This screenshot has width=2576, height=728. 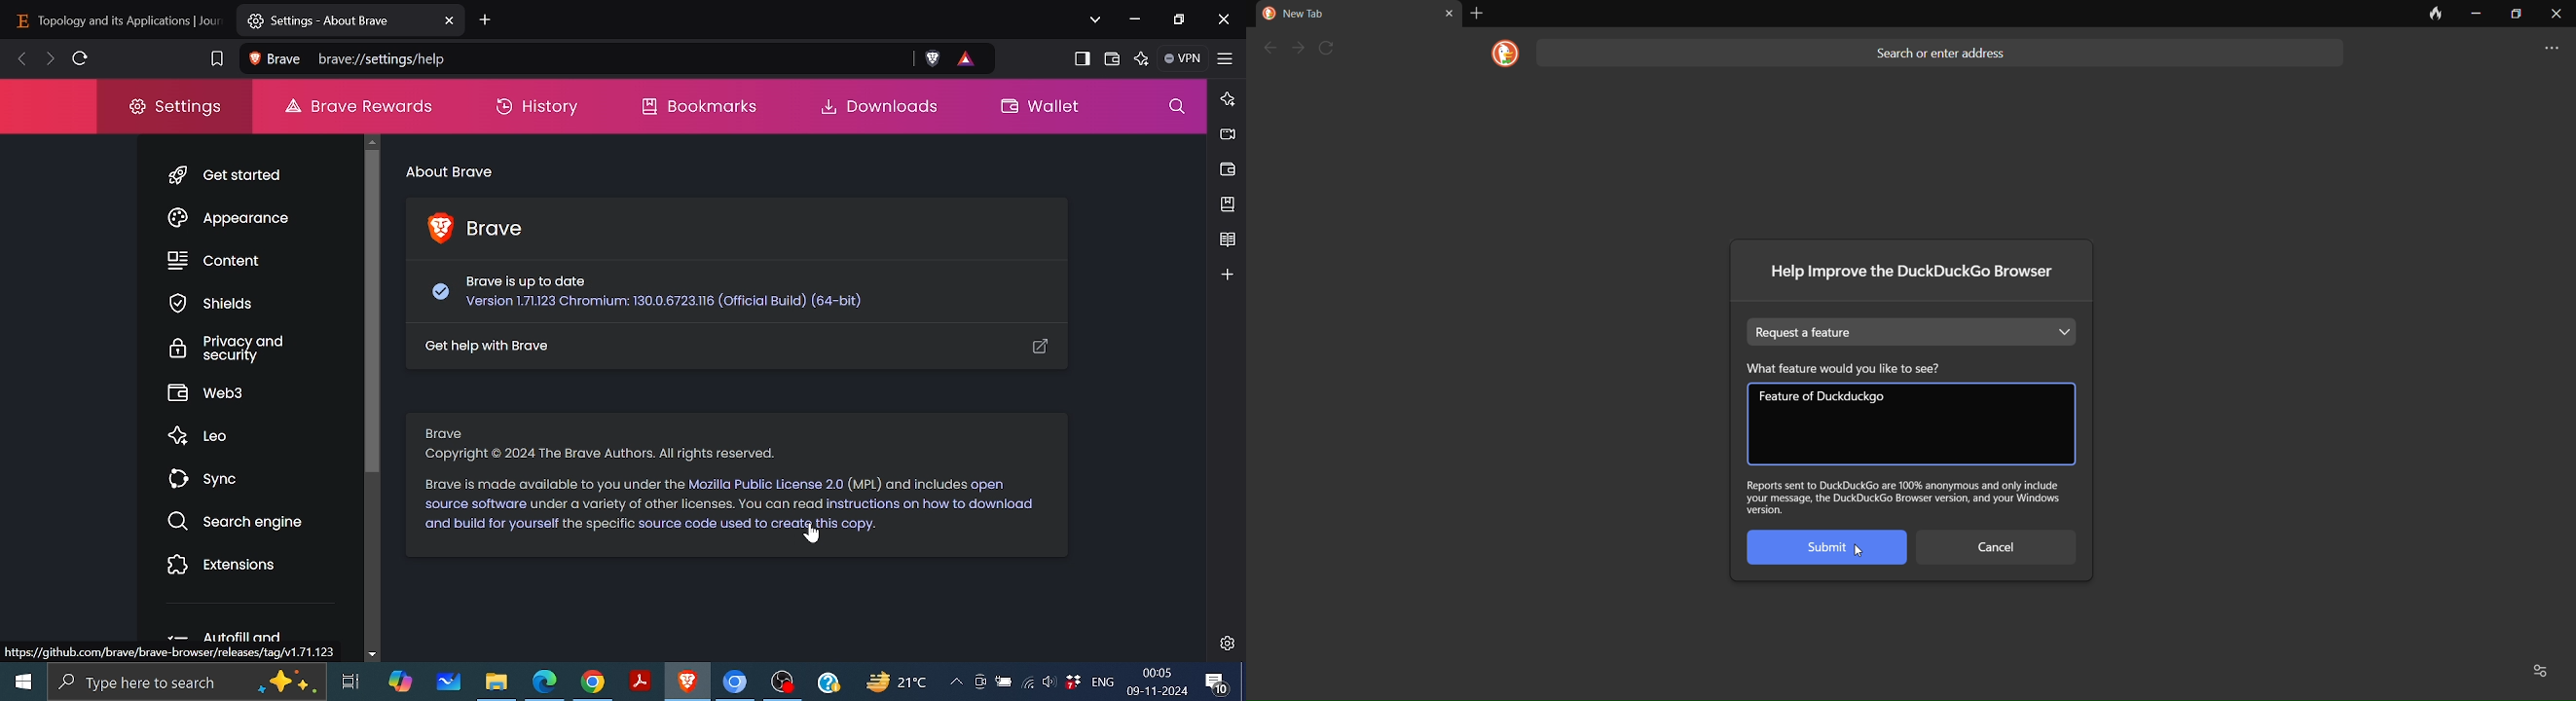 What do you see at coordinates (1914, 424) in the screenshot?
I see `feature of duckduckgo` at bounding box center [1914, 424].